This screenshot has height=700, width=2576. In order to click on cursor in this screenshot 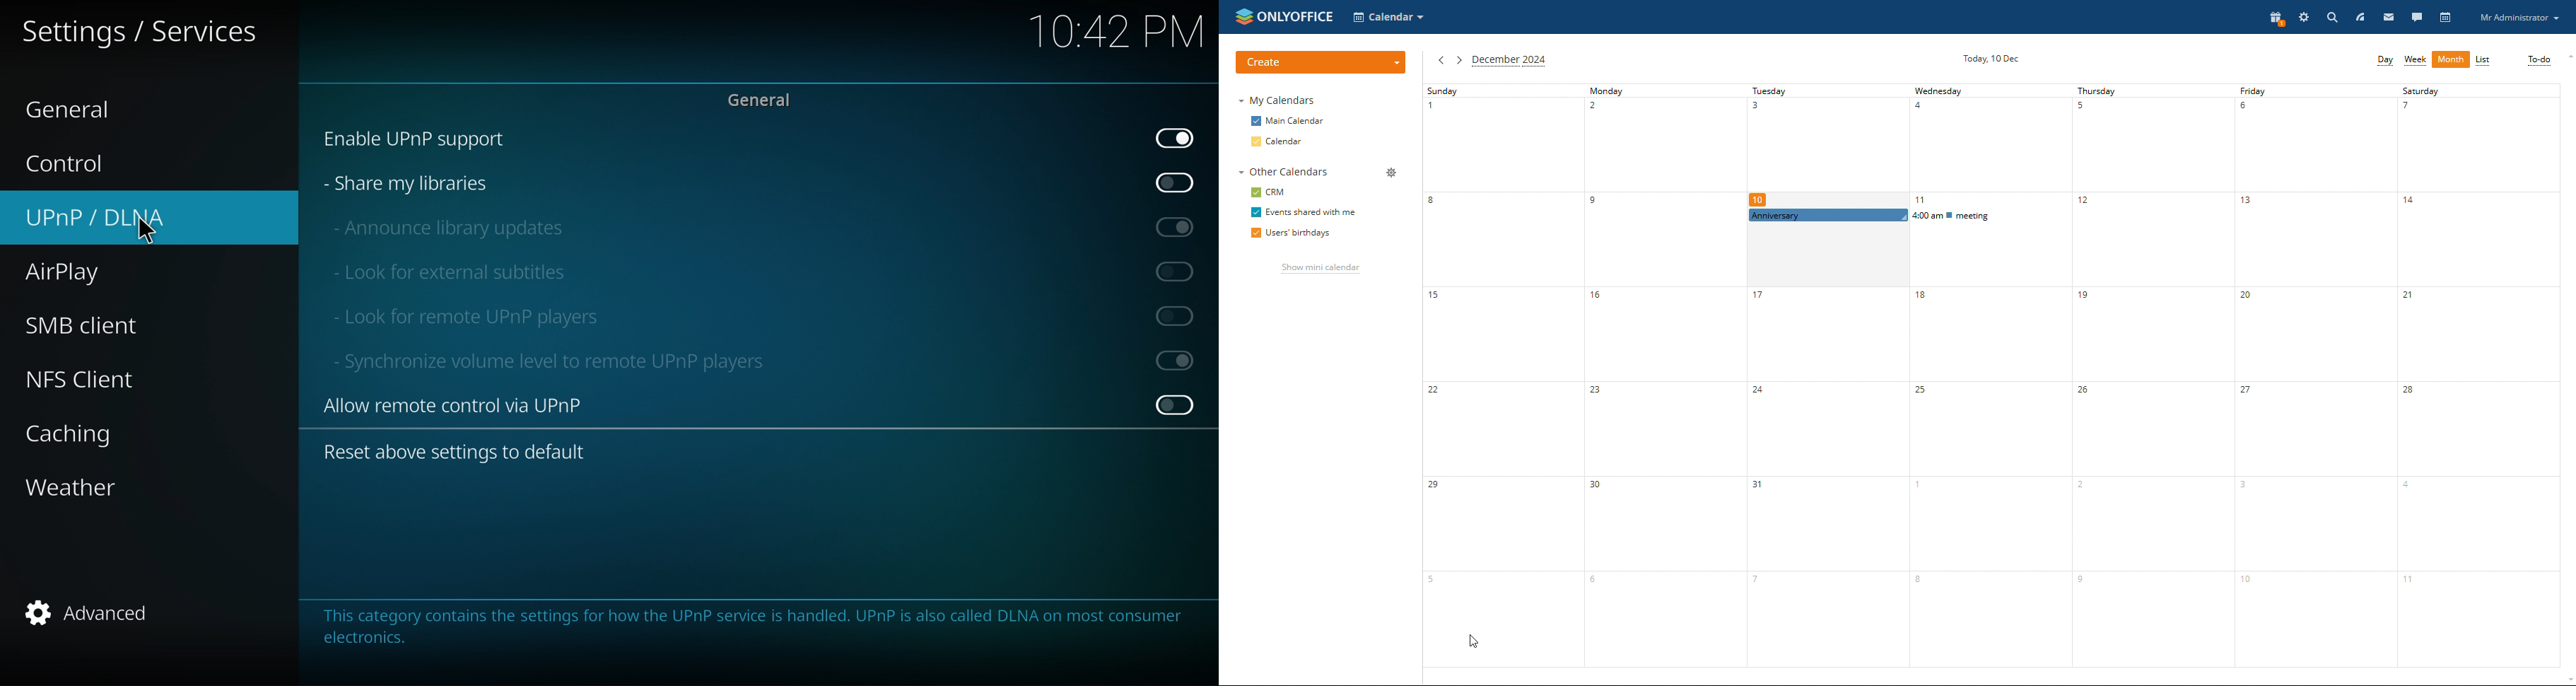, I will do `click(1771, 224)`.